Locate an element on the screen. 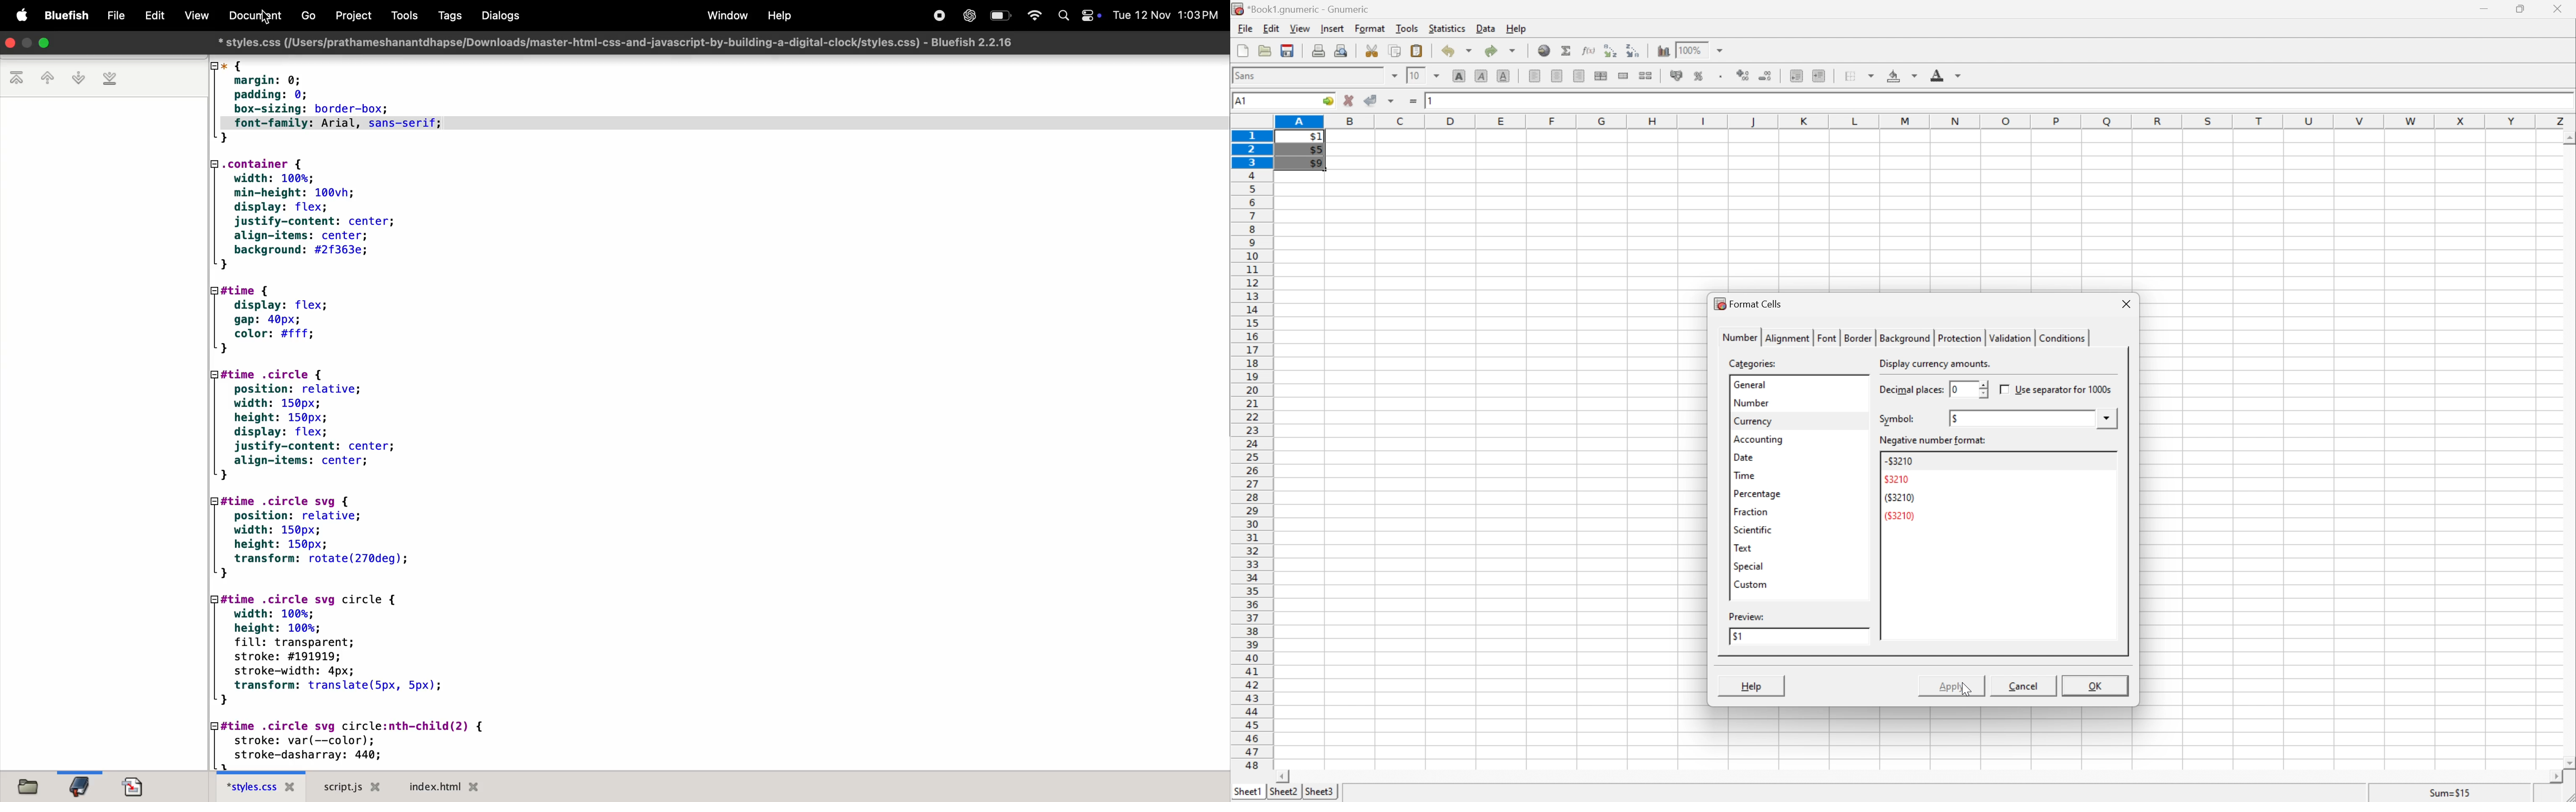 The width and height of the screenshot is (2576, 812). format is located at coordinates (1372, 28).